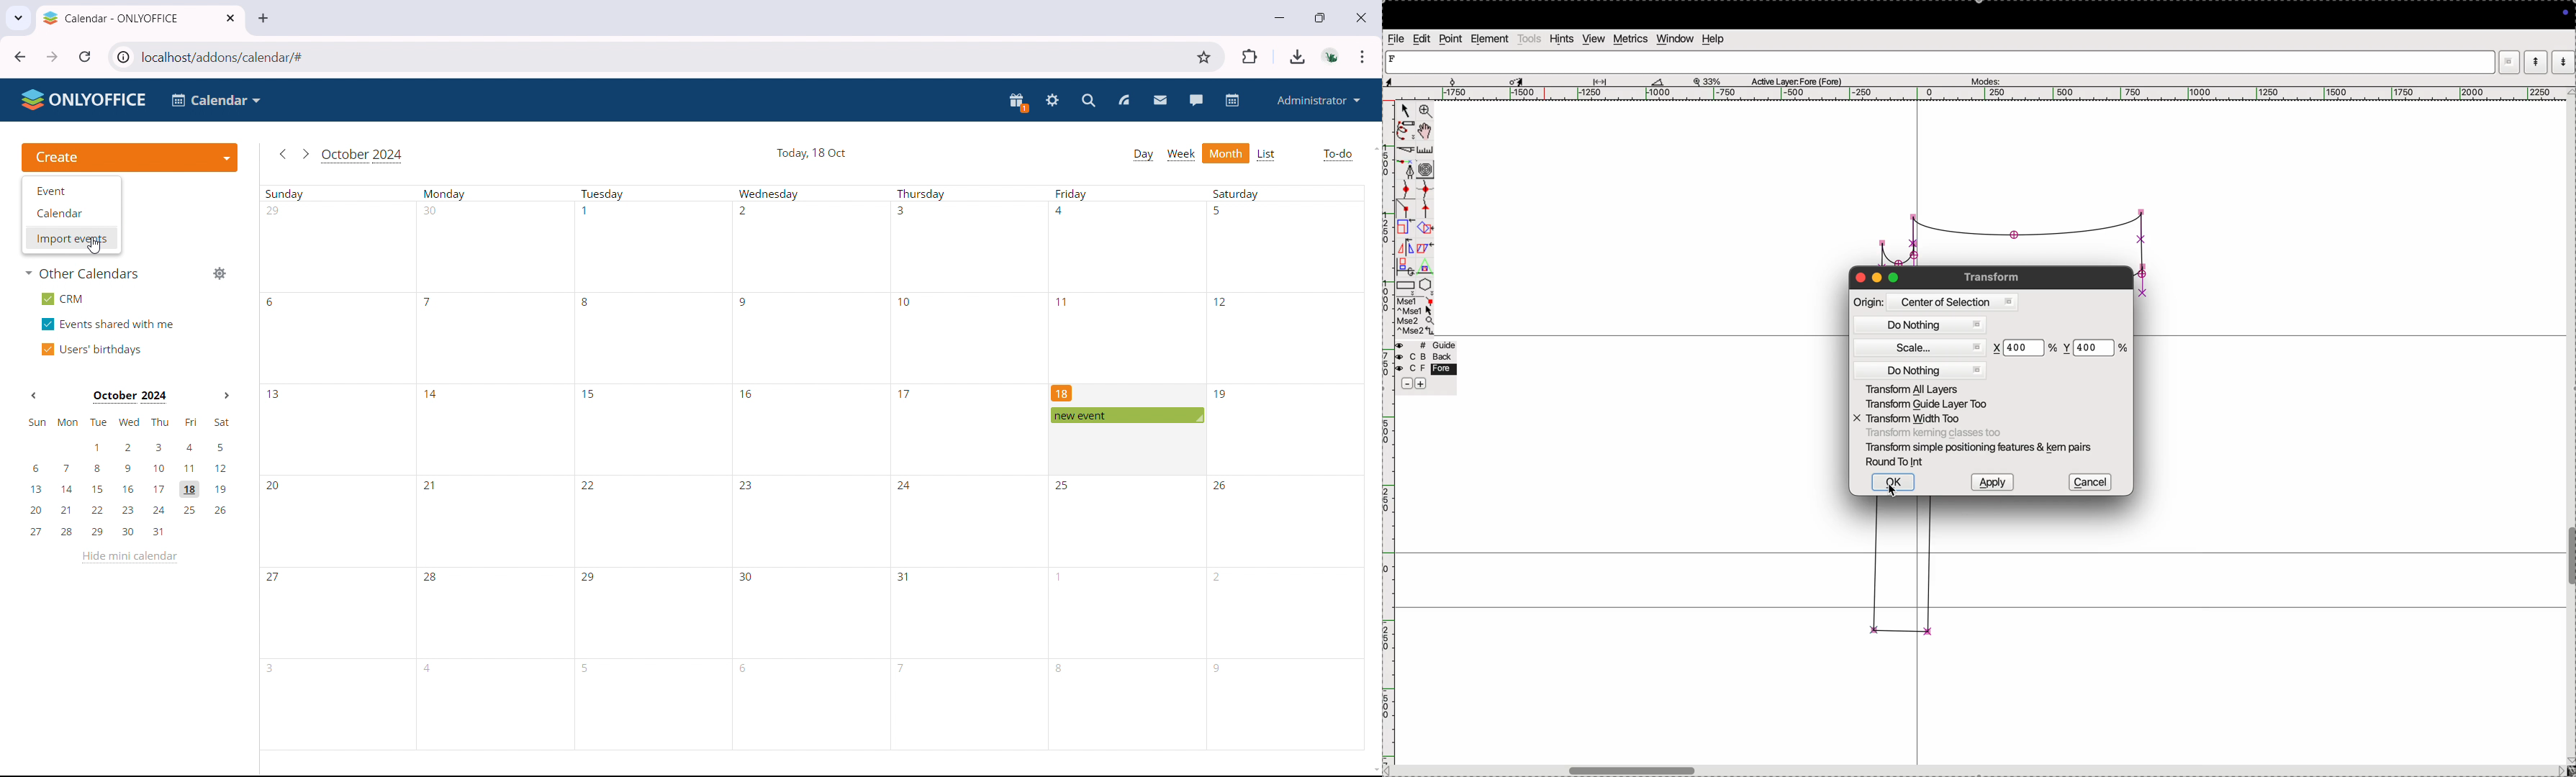  I want to click on 12, so click(1221, 301).